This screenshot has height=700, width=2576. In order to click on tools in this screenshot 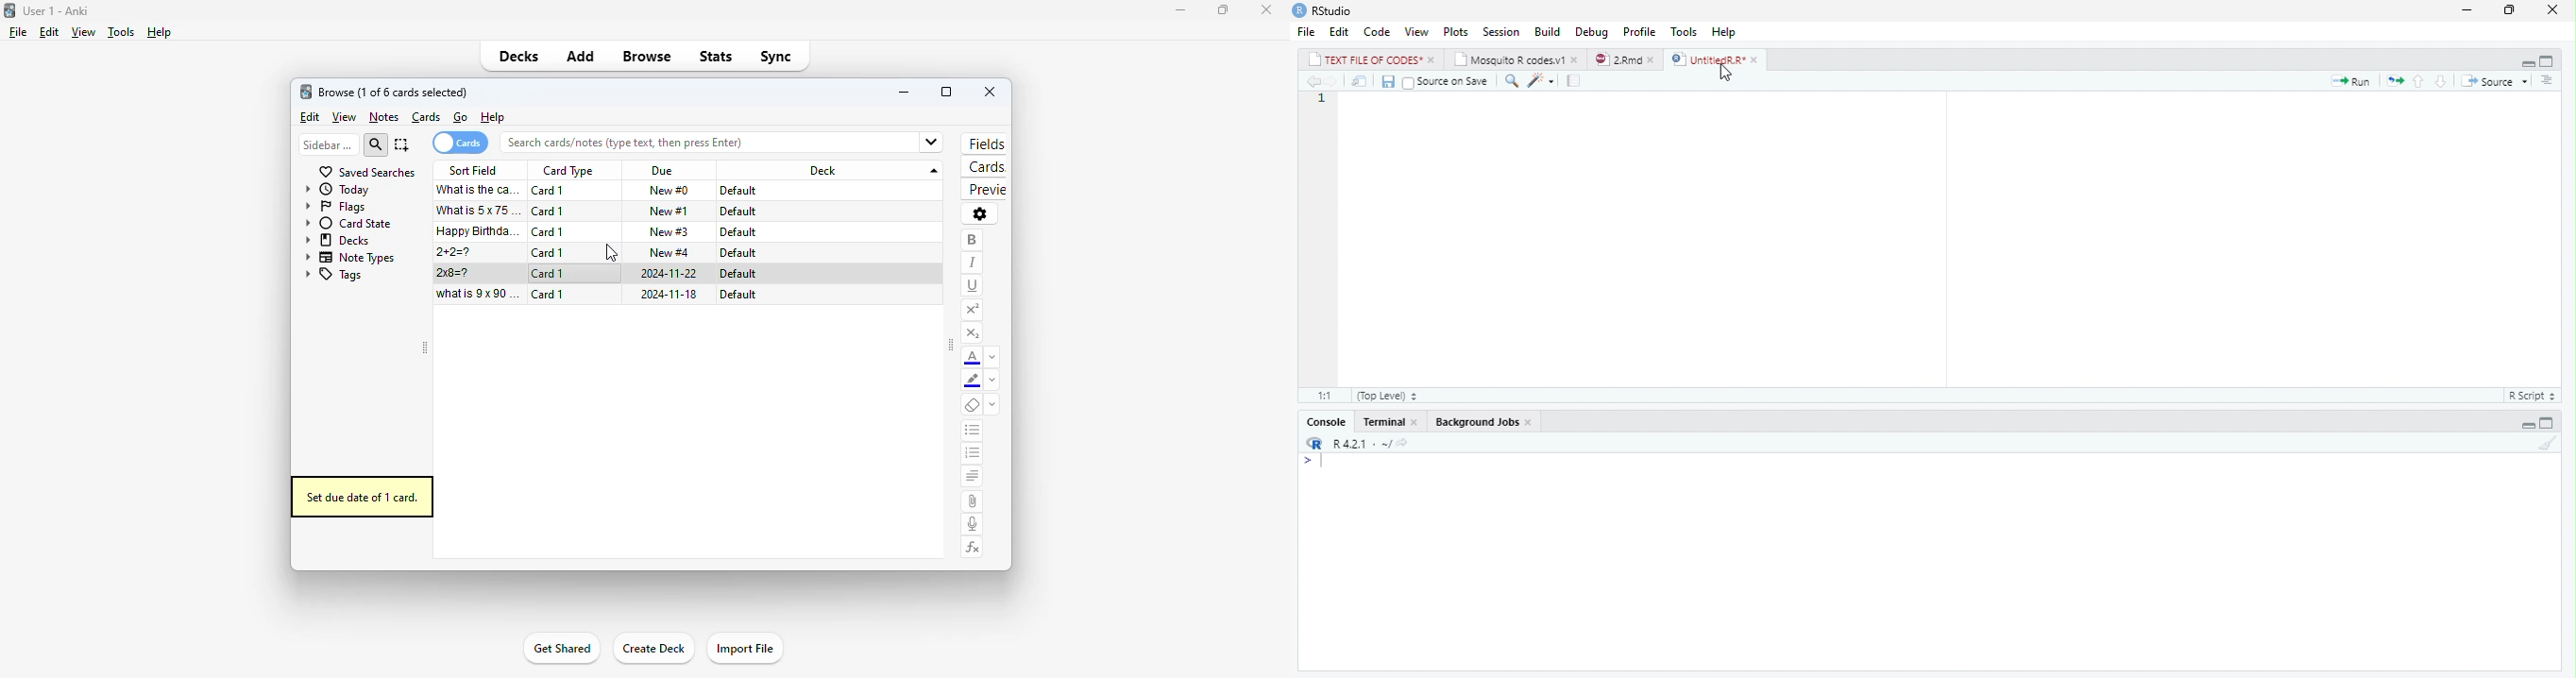, I will do `click(120, 33)`.